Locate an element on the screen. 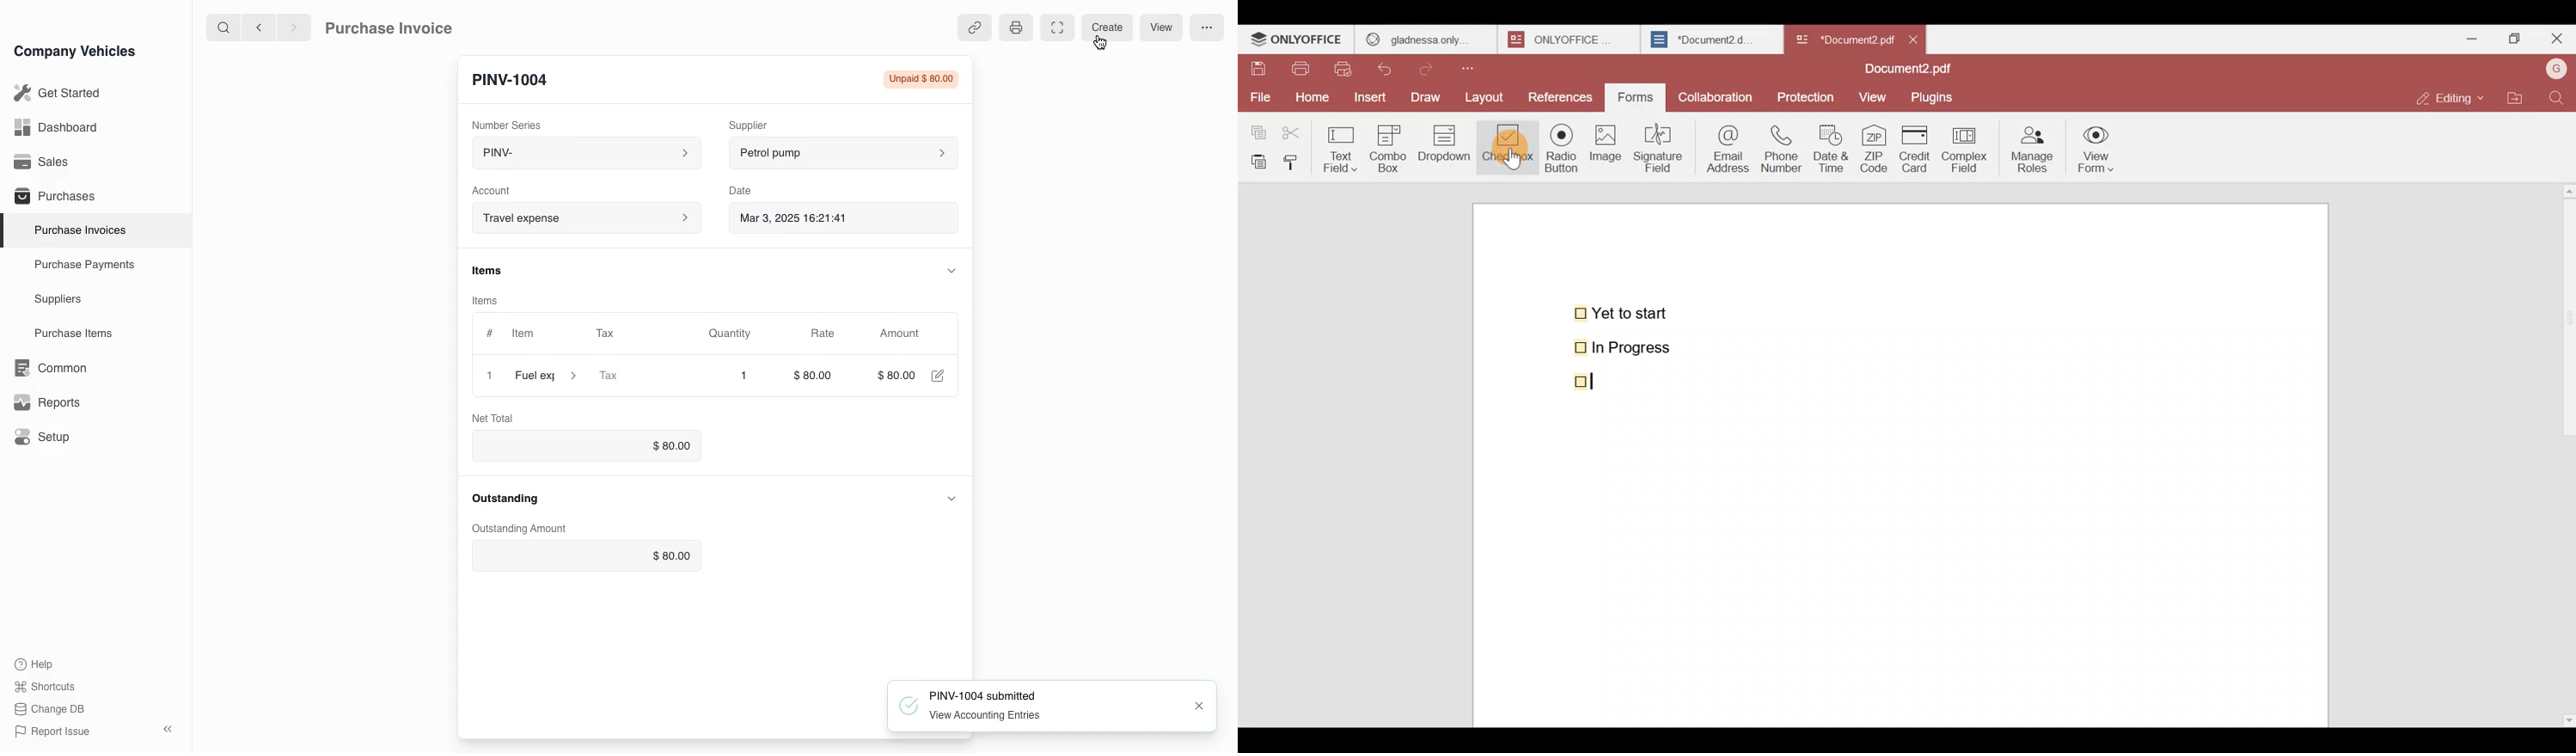 Image resolution: width=2576 pixels, height=756 pixels. Customize quick access toolbar is located at coordinates (1480, 66).